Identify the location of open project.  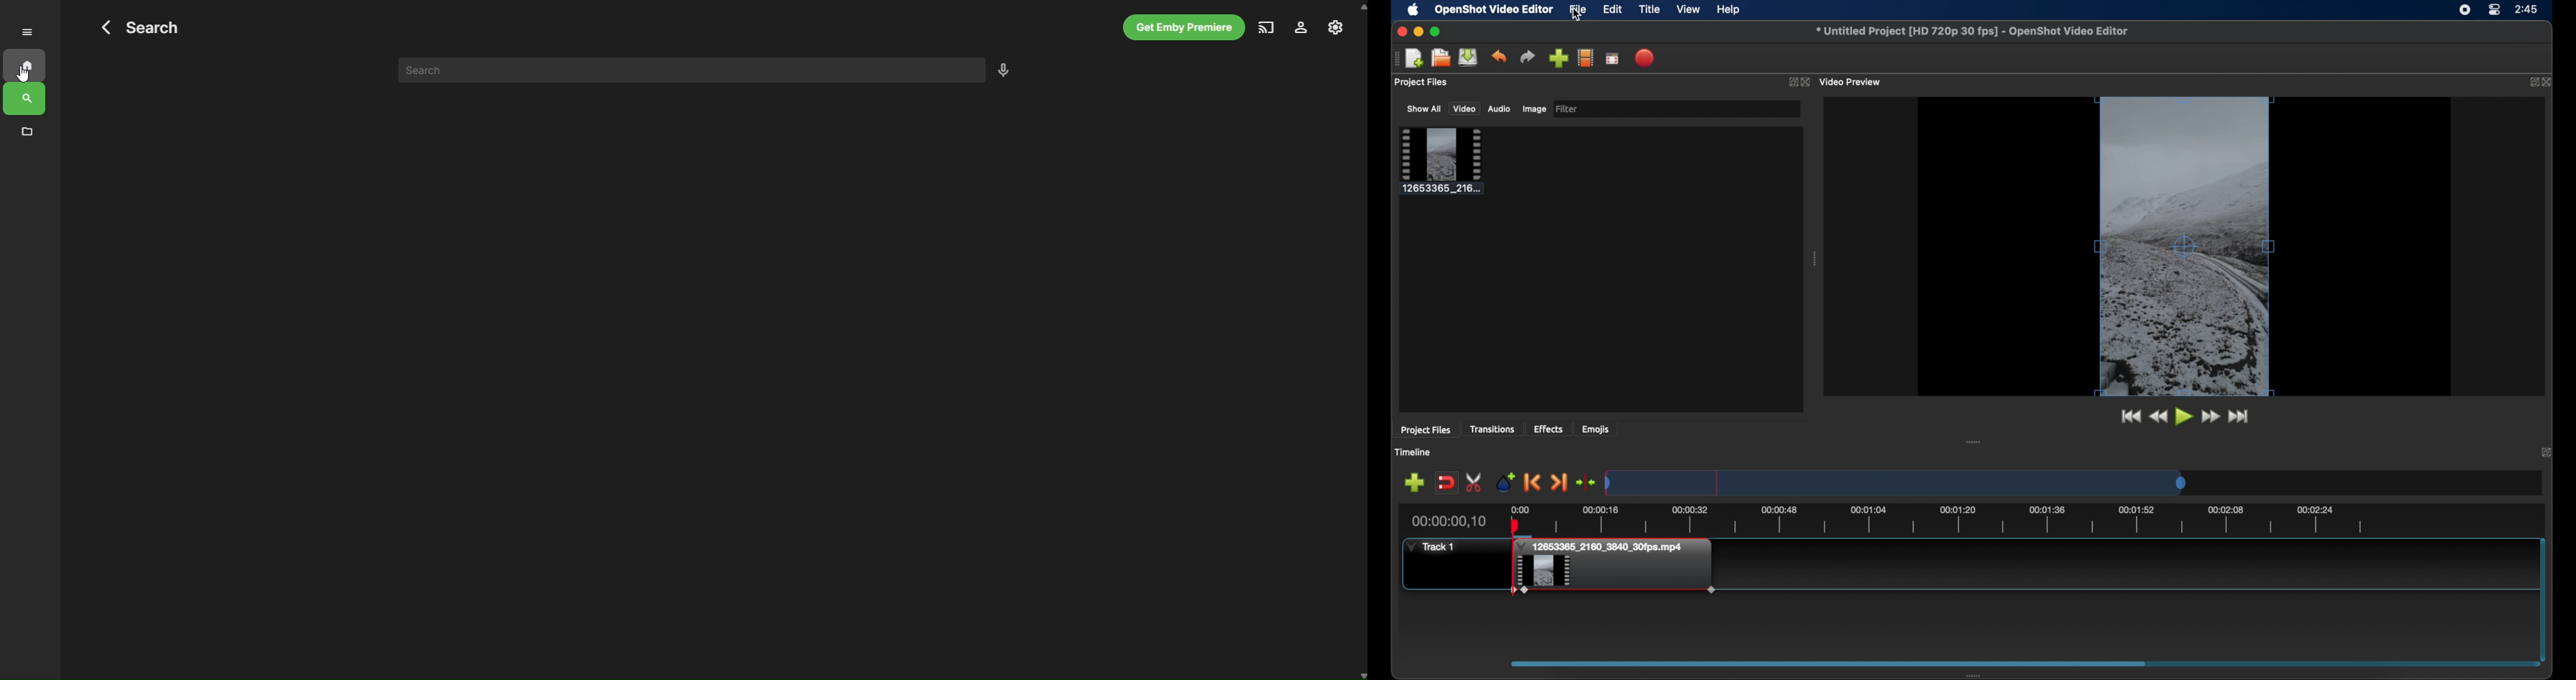
(1441, 57).